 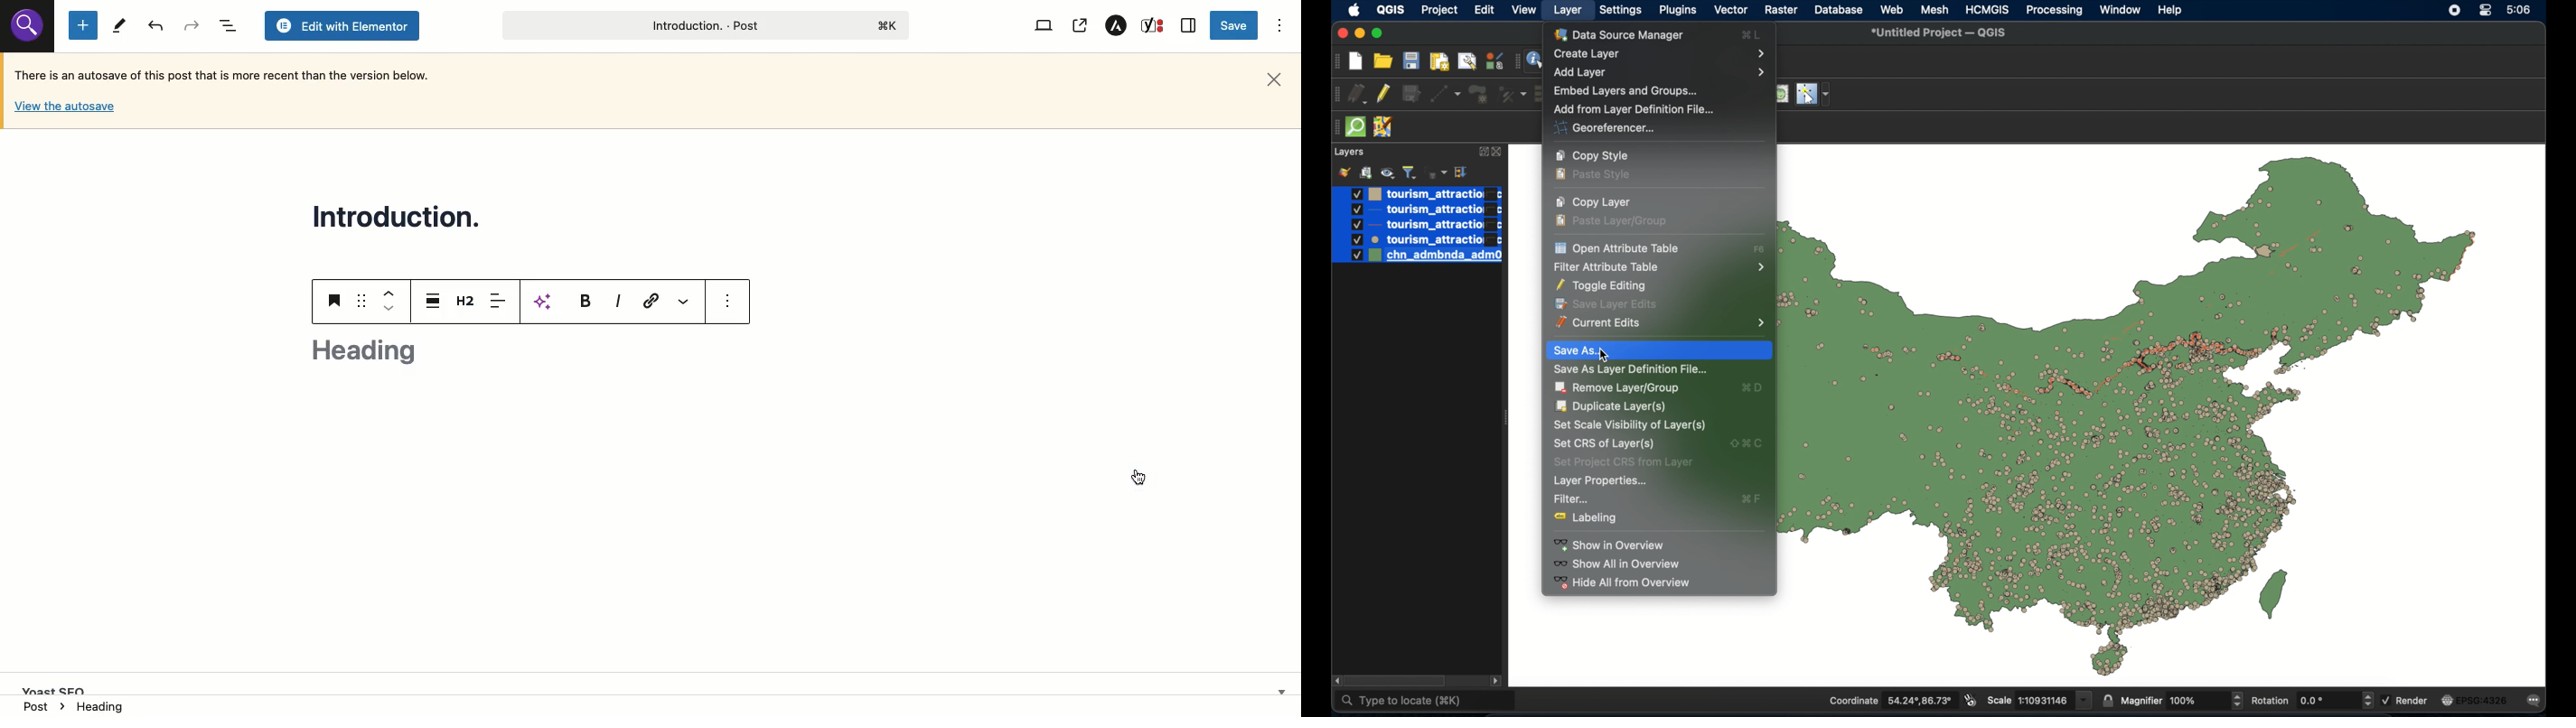 What do you see at coordinates (584, 300) in the screenshot?
I see `Bold` at bounding box center [584, 300].